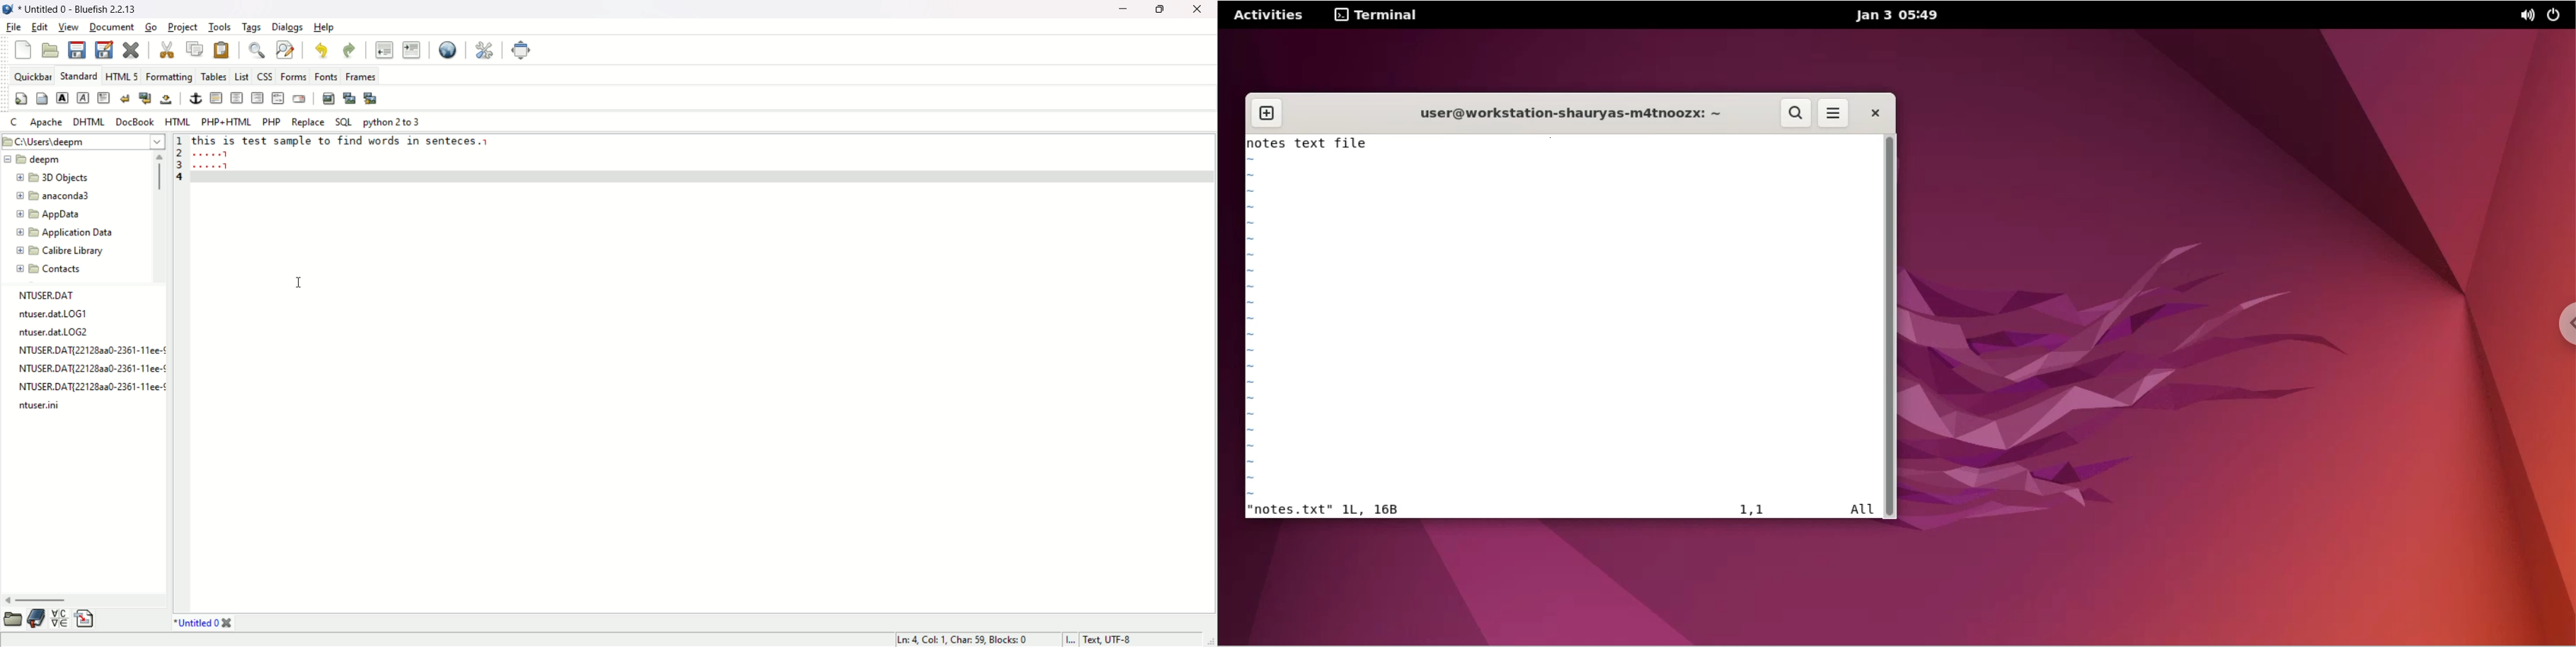 Image resolution: width=2576 pixels, height=672 pixels. What do you see at coordinates (344, 122) in the screenshot?
I see `SQL` at bounding box center [344, 122].